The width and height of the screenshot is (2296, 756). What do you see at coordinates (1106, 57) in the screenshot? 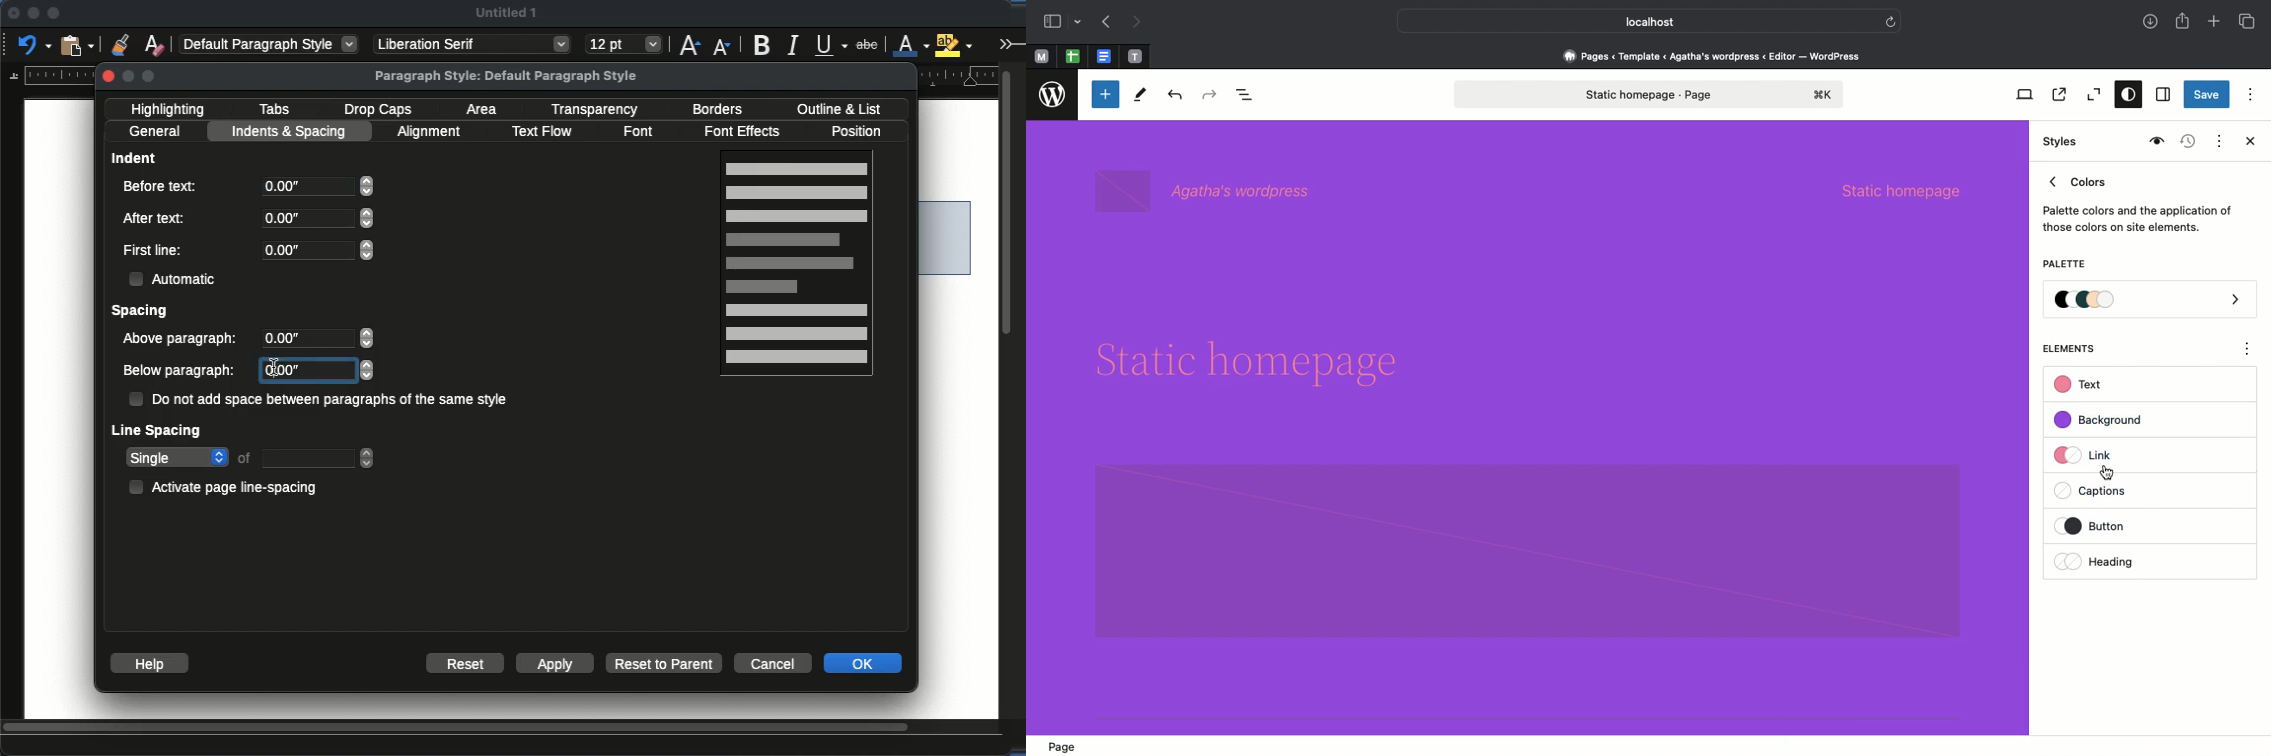
I see `Pinned tab` at bounding box center [1106, 57].